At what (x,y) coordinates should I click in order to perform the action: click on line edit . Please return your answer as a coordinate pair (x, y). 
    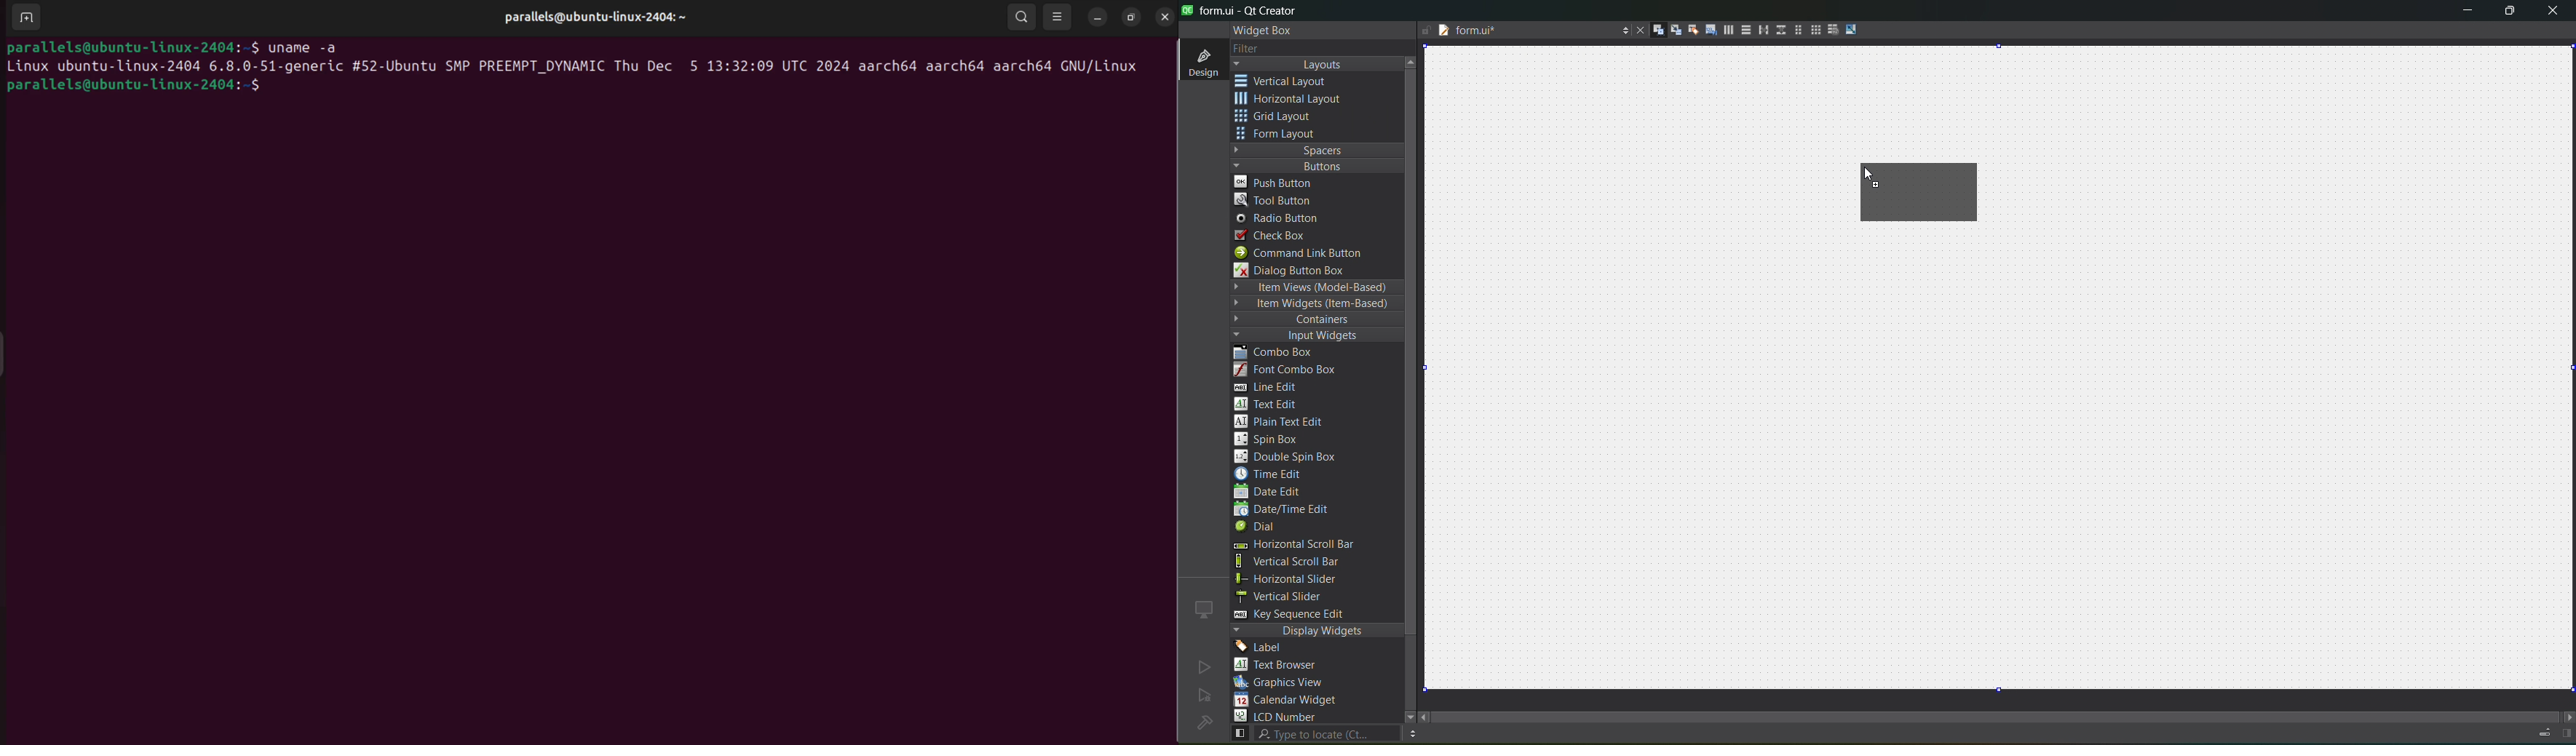
    Looking at the image, I should click on (1273, 387).